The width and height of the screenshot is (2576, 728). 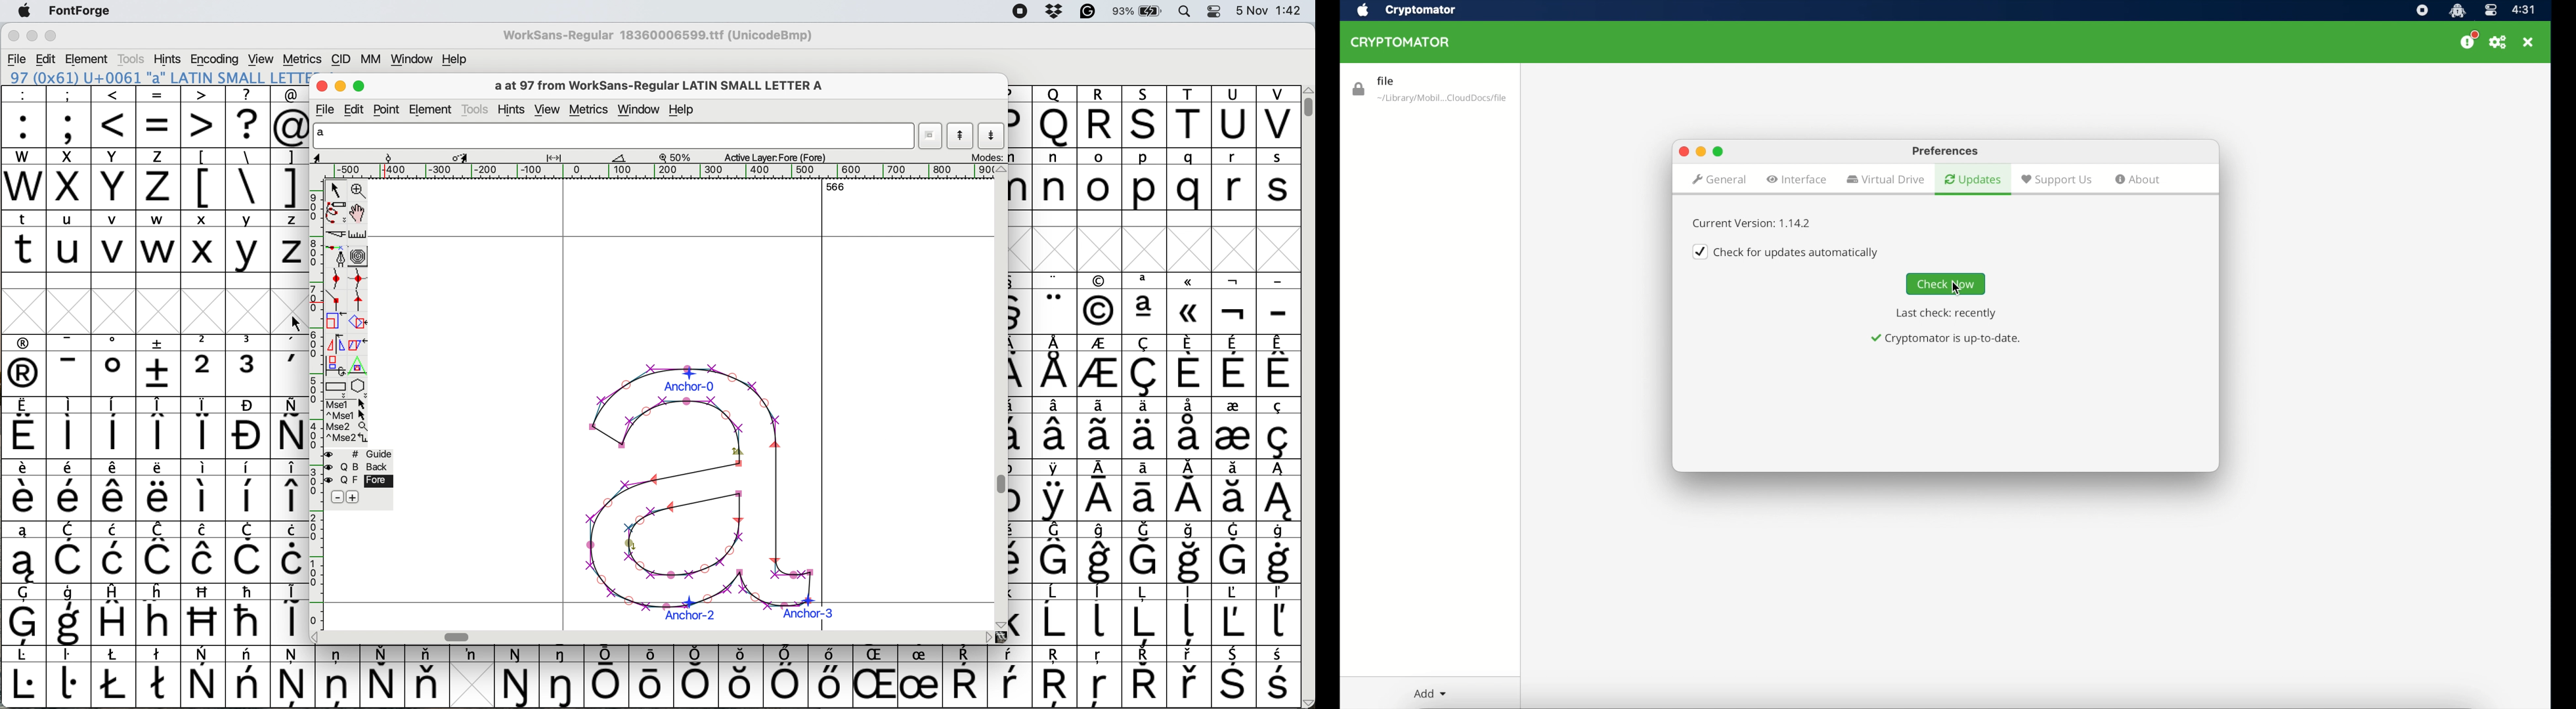 What do you see at coordinates (829, 676) in the screenshot?
I see `symbol` at bounding box center [829, 676].